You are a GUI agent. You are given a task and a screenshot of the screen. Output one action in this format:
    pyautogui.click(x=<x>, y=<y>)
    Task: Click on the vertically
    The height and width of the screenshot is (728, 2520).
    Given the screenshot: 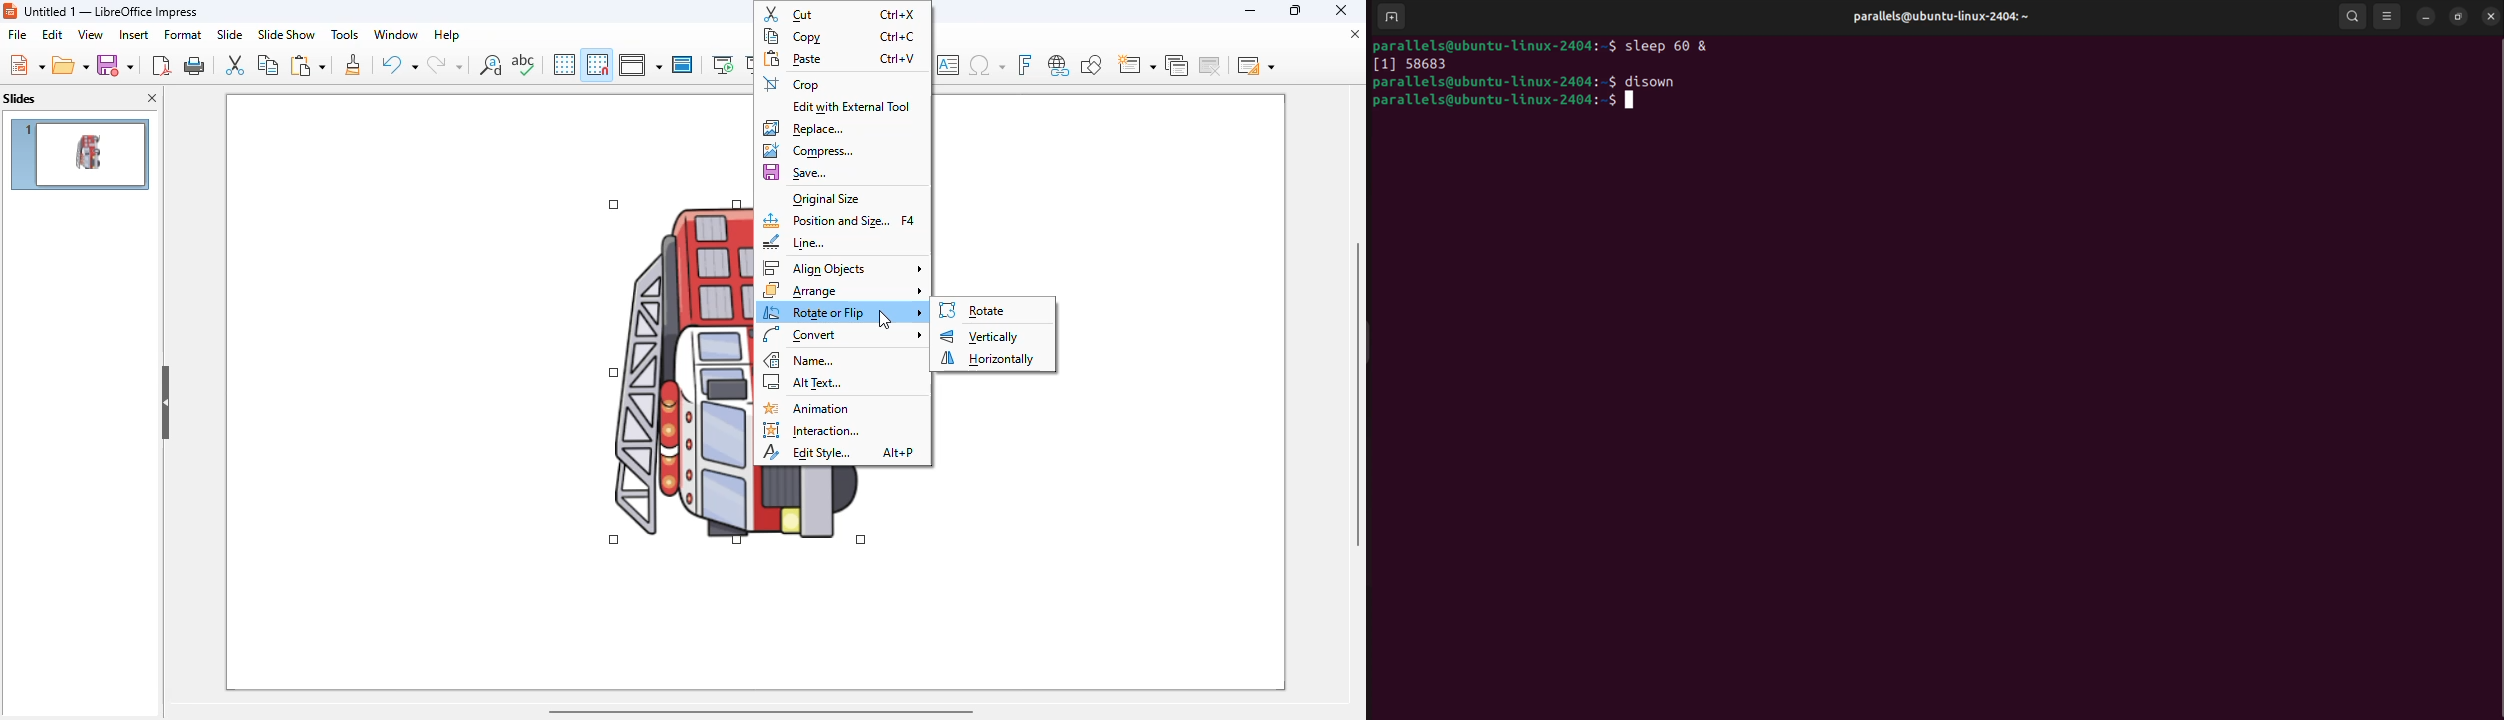 What is the action you would take?
    pyautogui.click(x=982, y=336)
    